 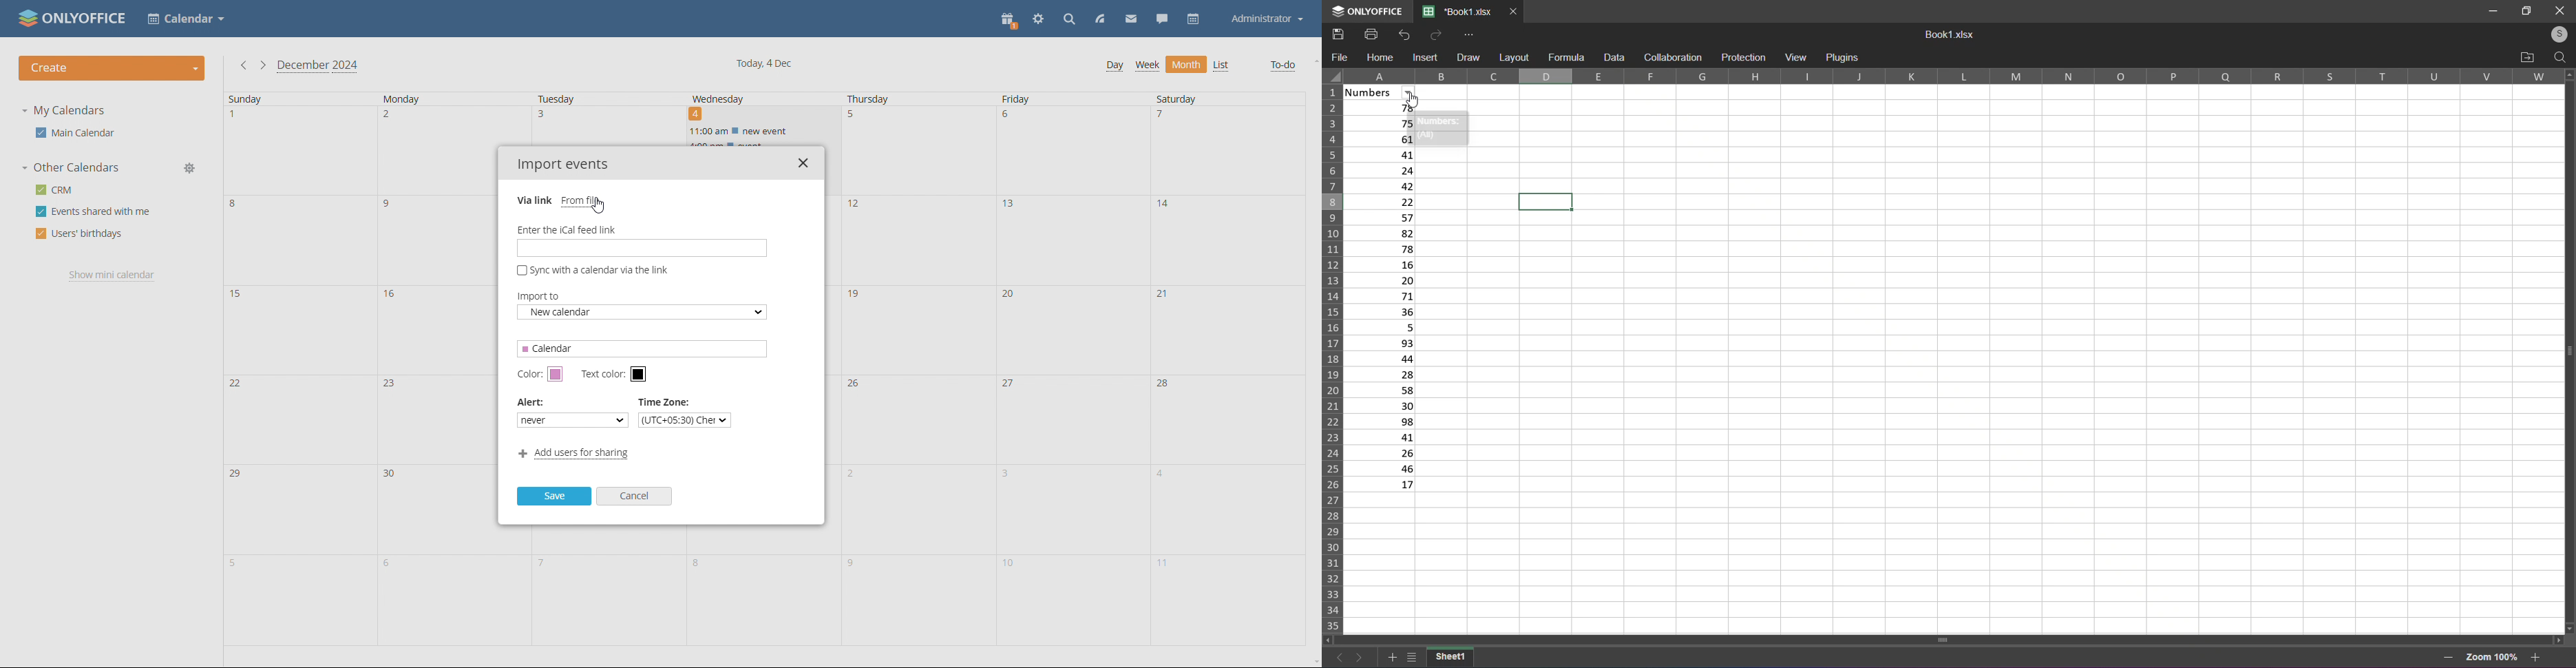 I want to click on undo, so click(x=1407, y=35).